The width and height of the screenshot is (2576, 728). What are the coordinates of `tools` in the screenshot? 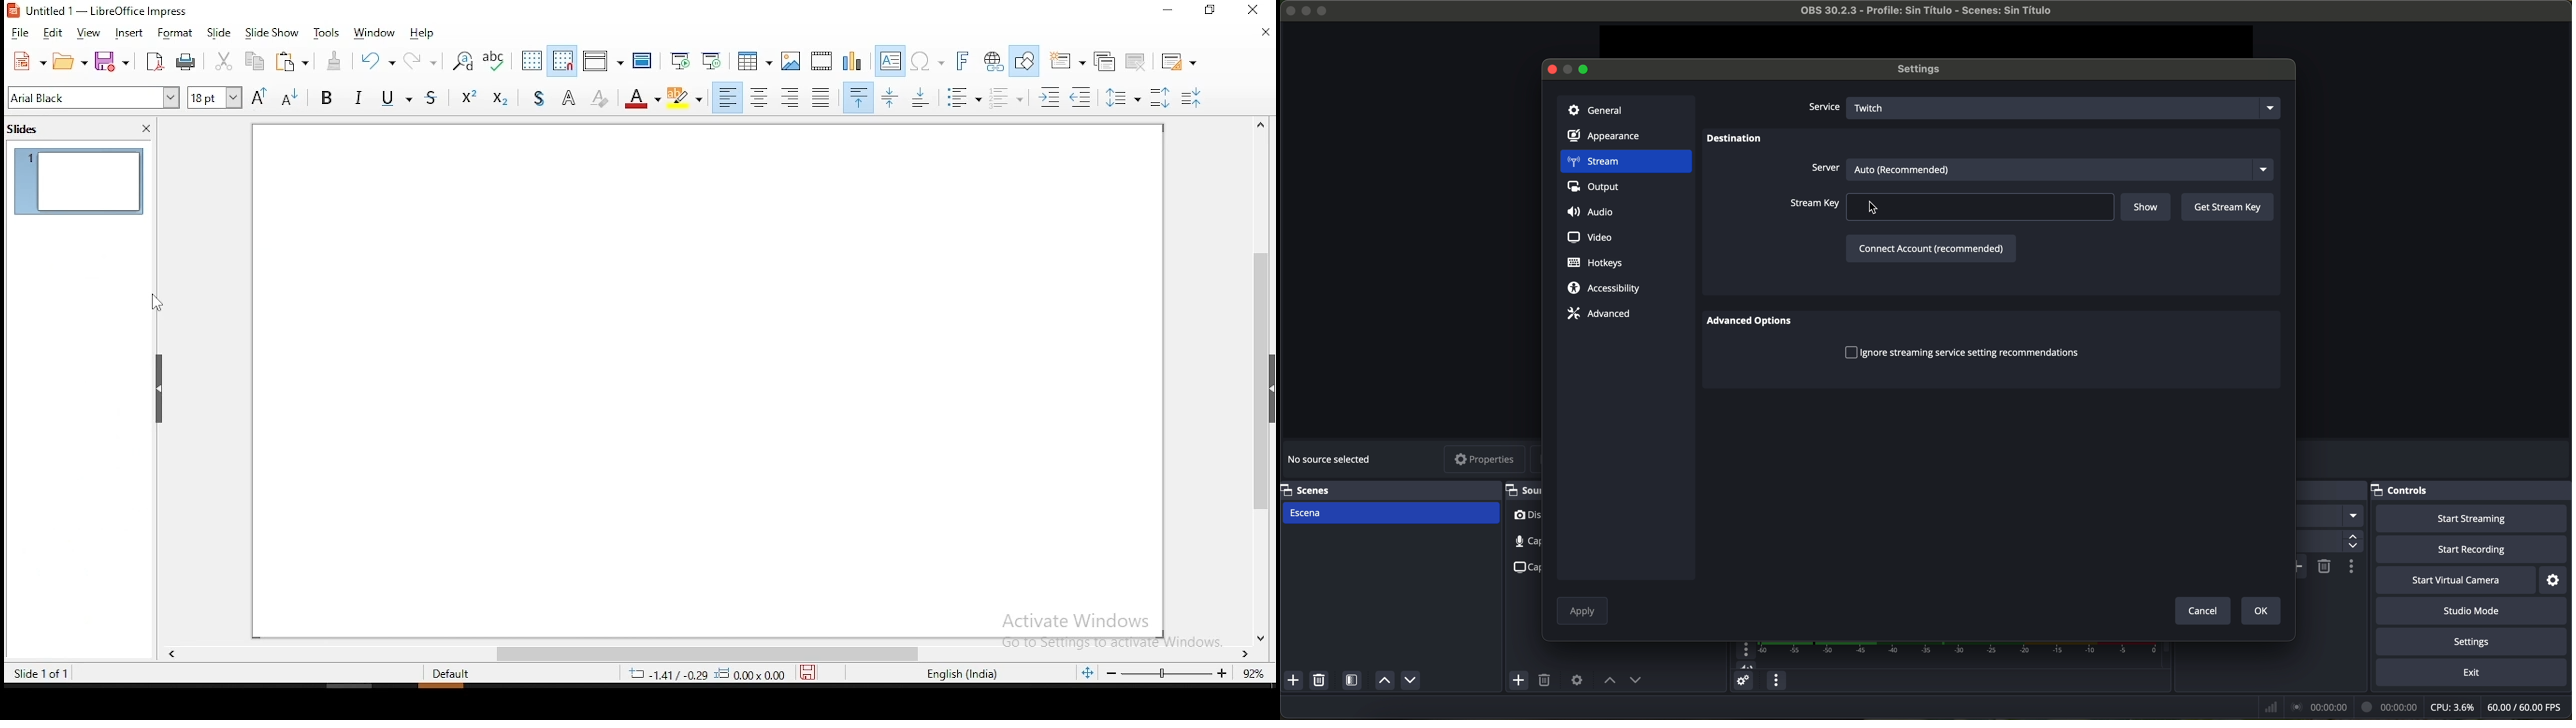 It's located at (327, 33).